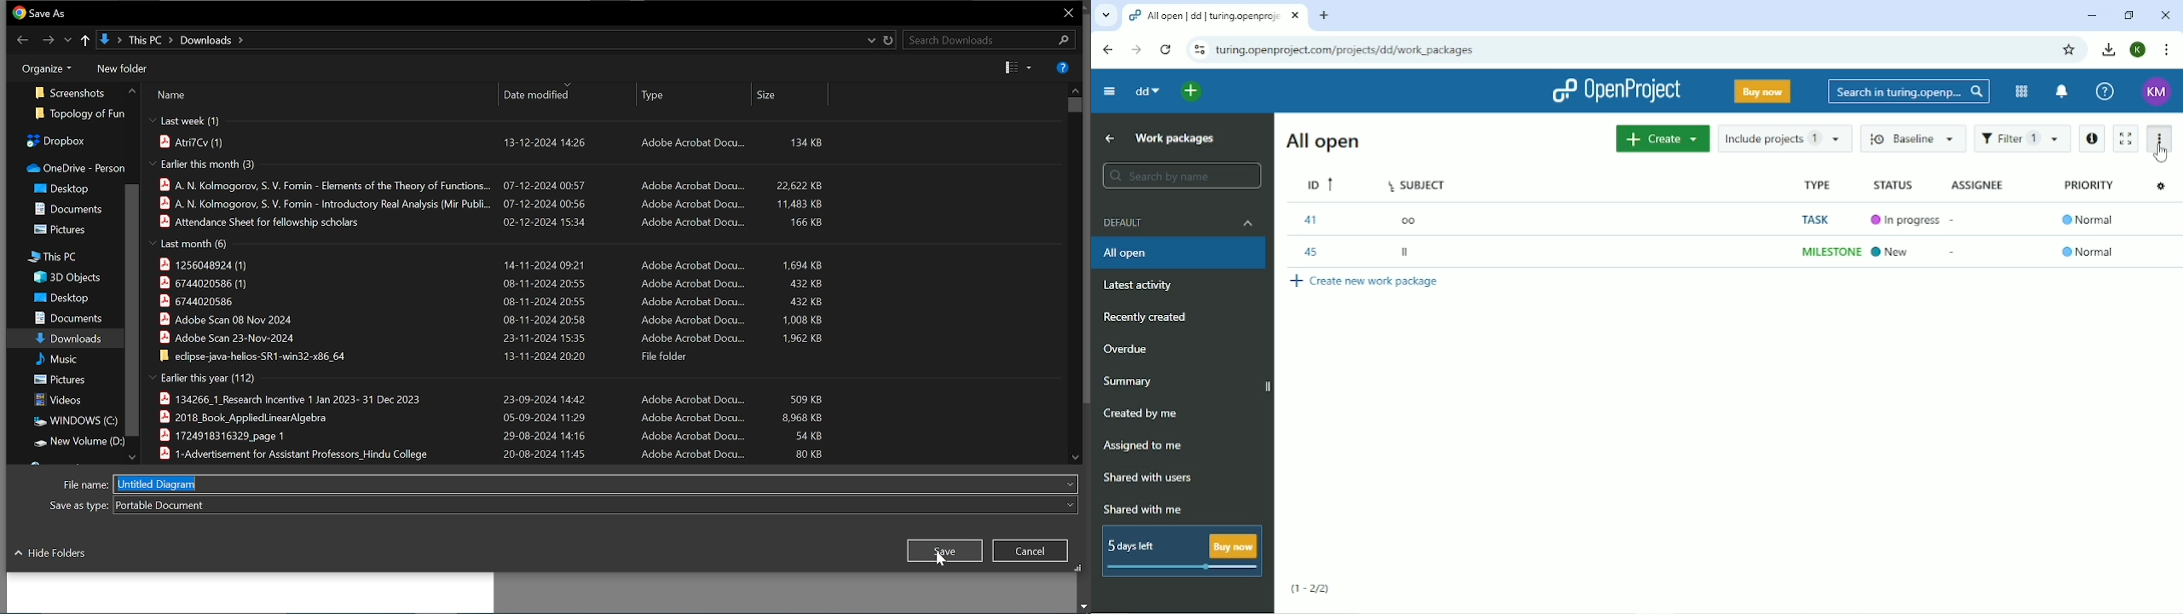 The width and height of the screenshot is (2184, 616). I want to click on Status, so click(1905, 220).